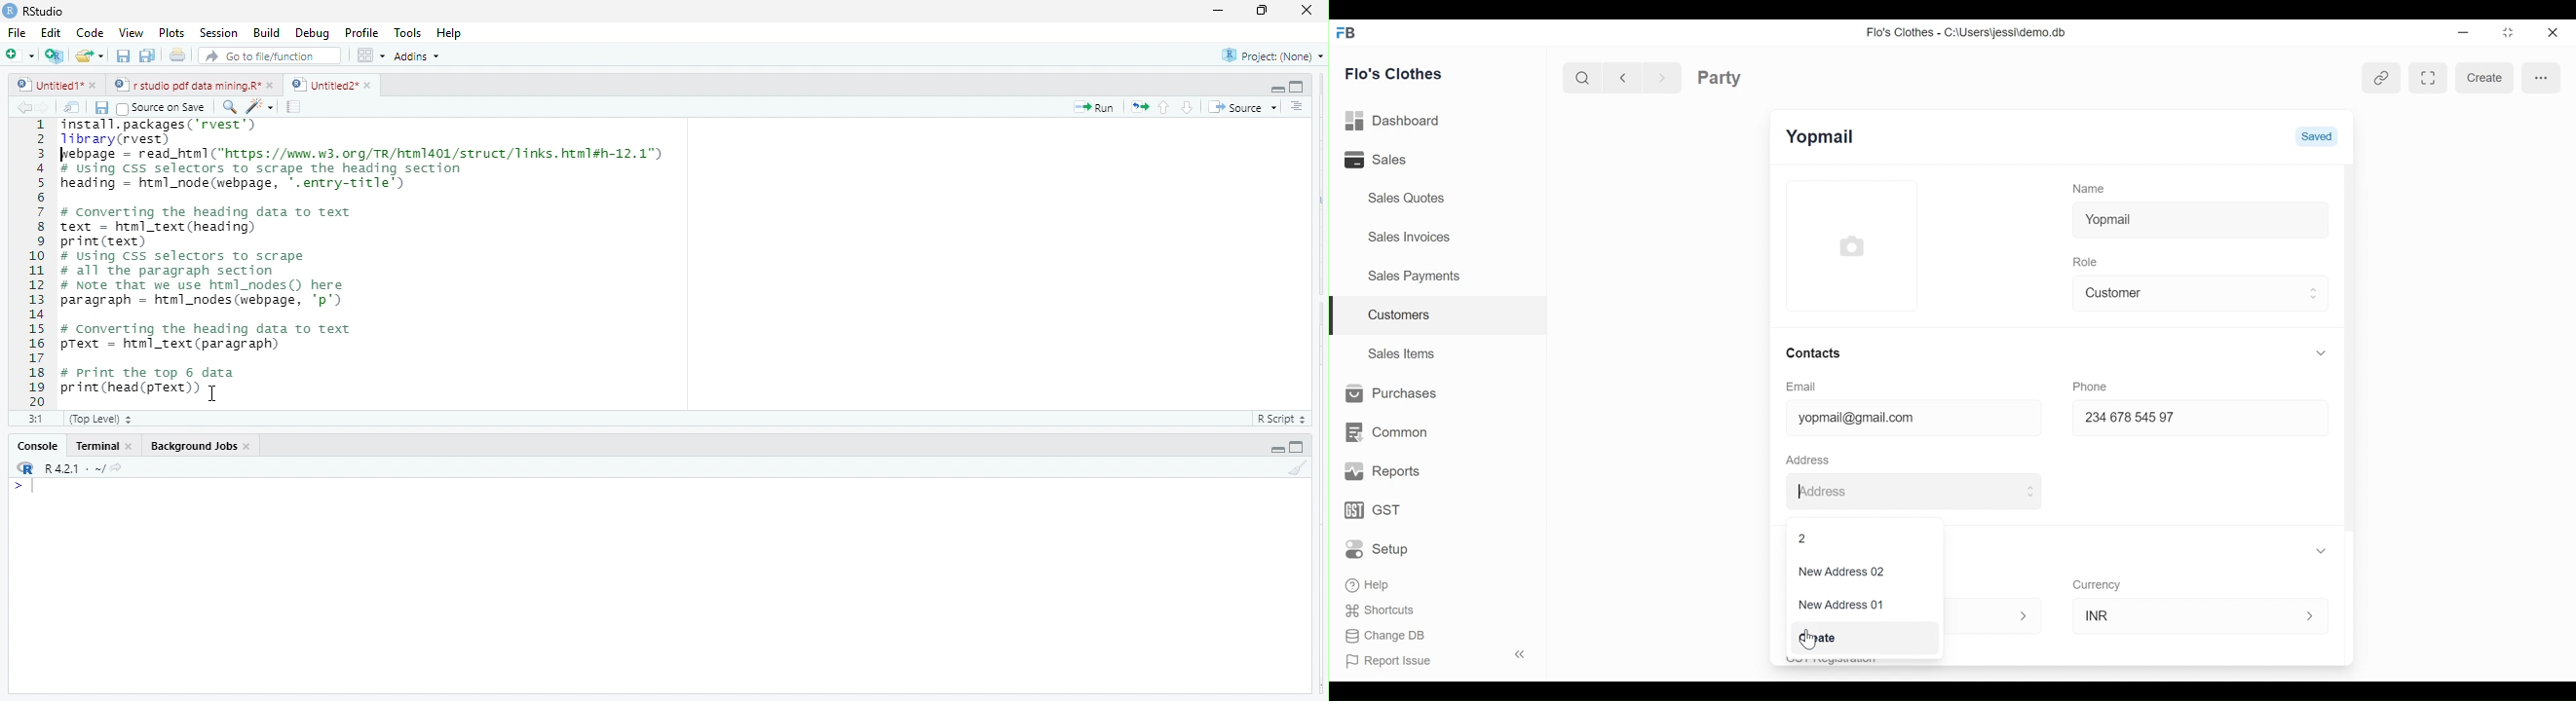  Describe the element at coordinates (1807, 460) in the screenshot. I see `Address` at that location.